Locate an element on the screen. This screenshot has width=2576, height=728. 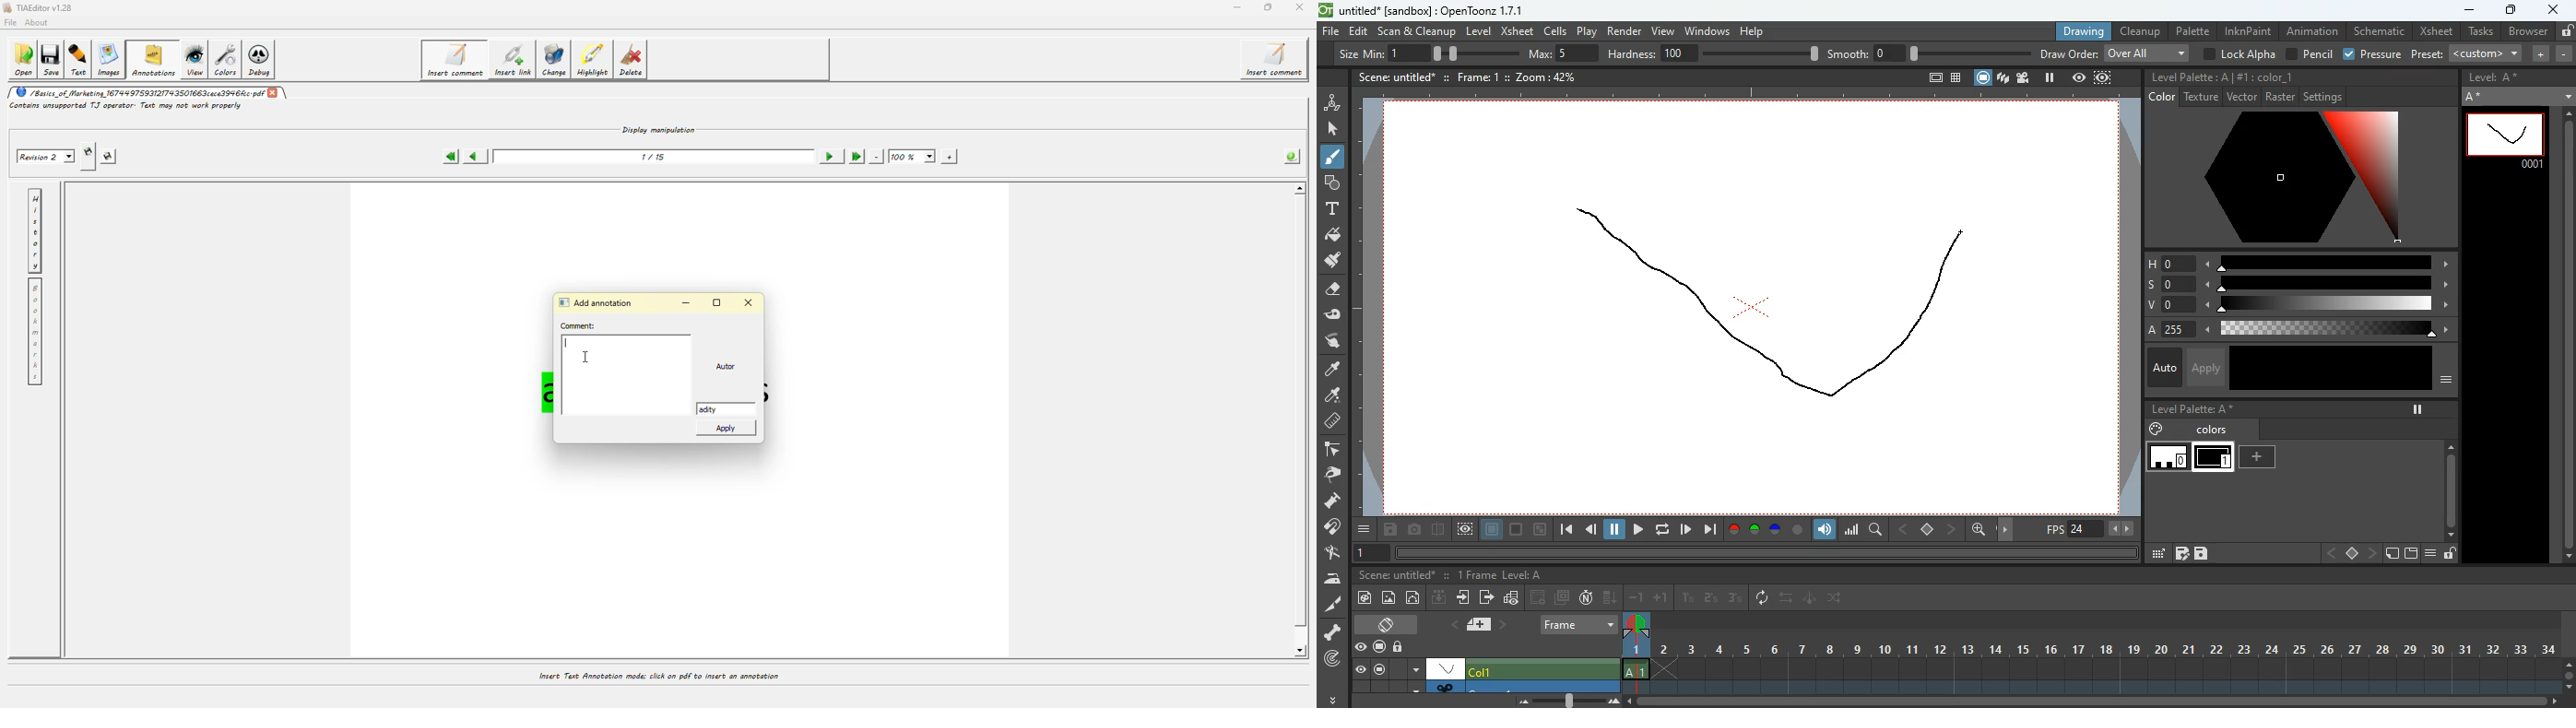
color is located at coordinates (1798, 530).